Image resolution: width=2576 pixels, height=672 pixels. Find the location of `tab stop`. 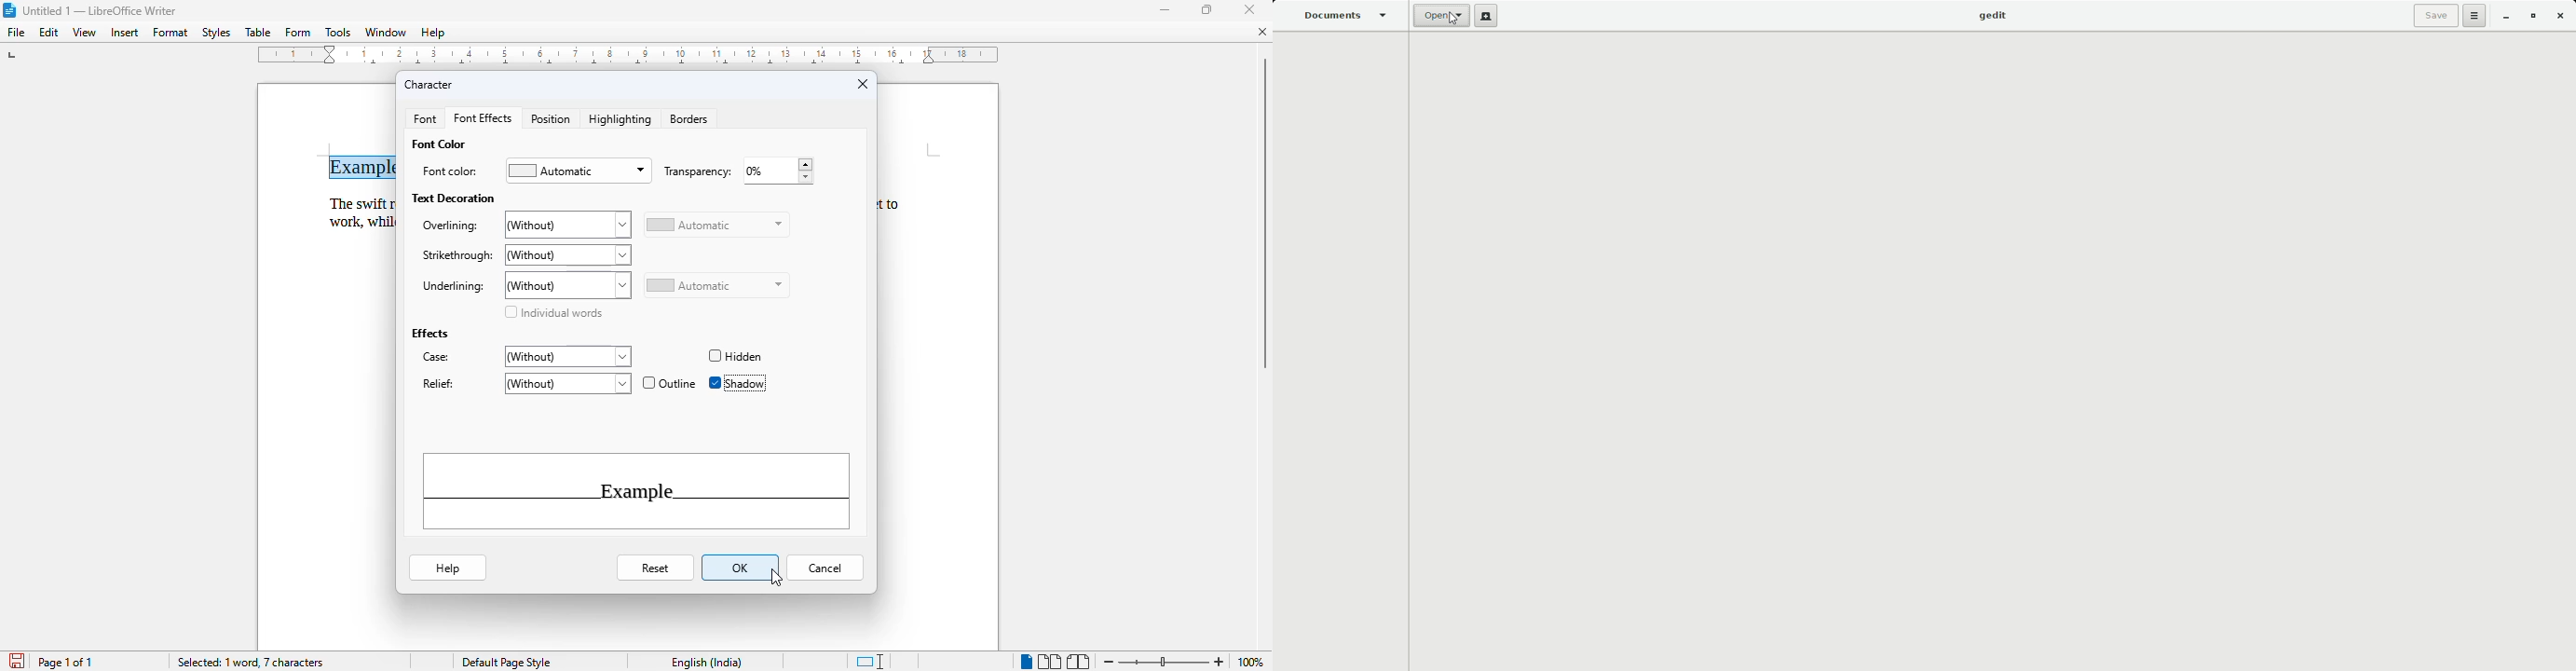

tab stop is located at coordinates (12, 57).